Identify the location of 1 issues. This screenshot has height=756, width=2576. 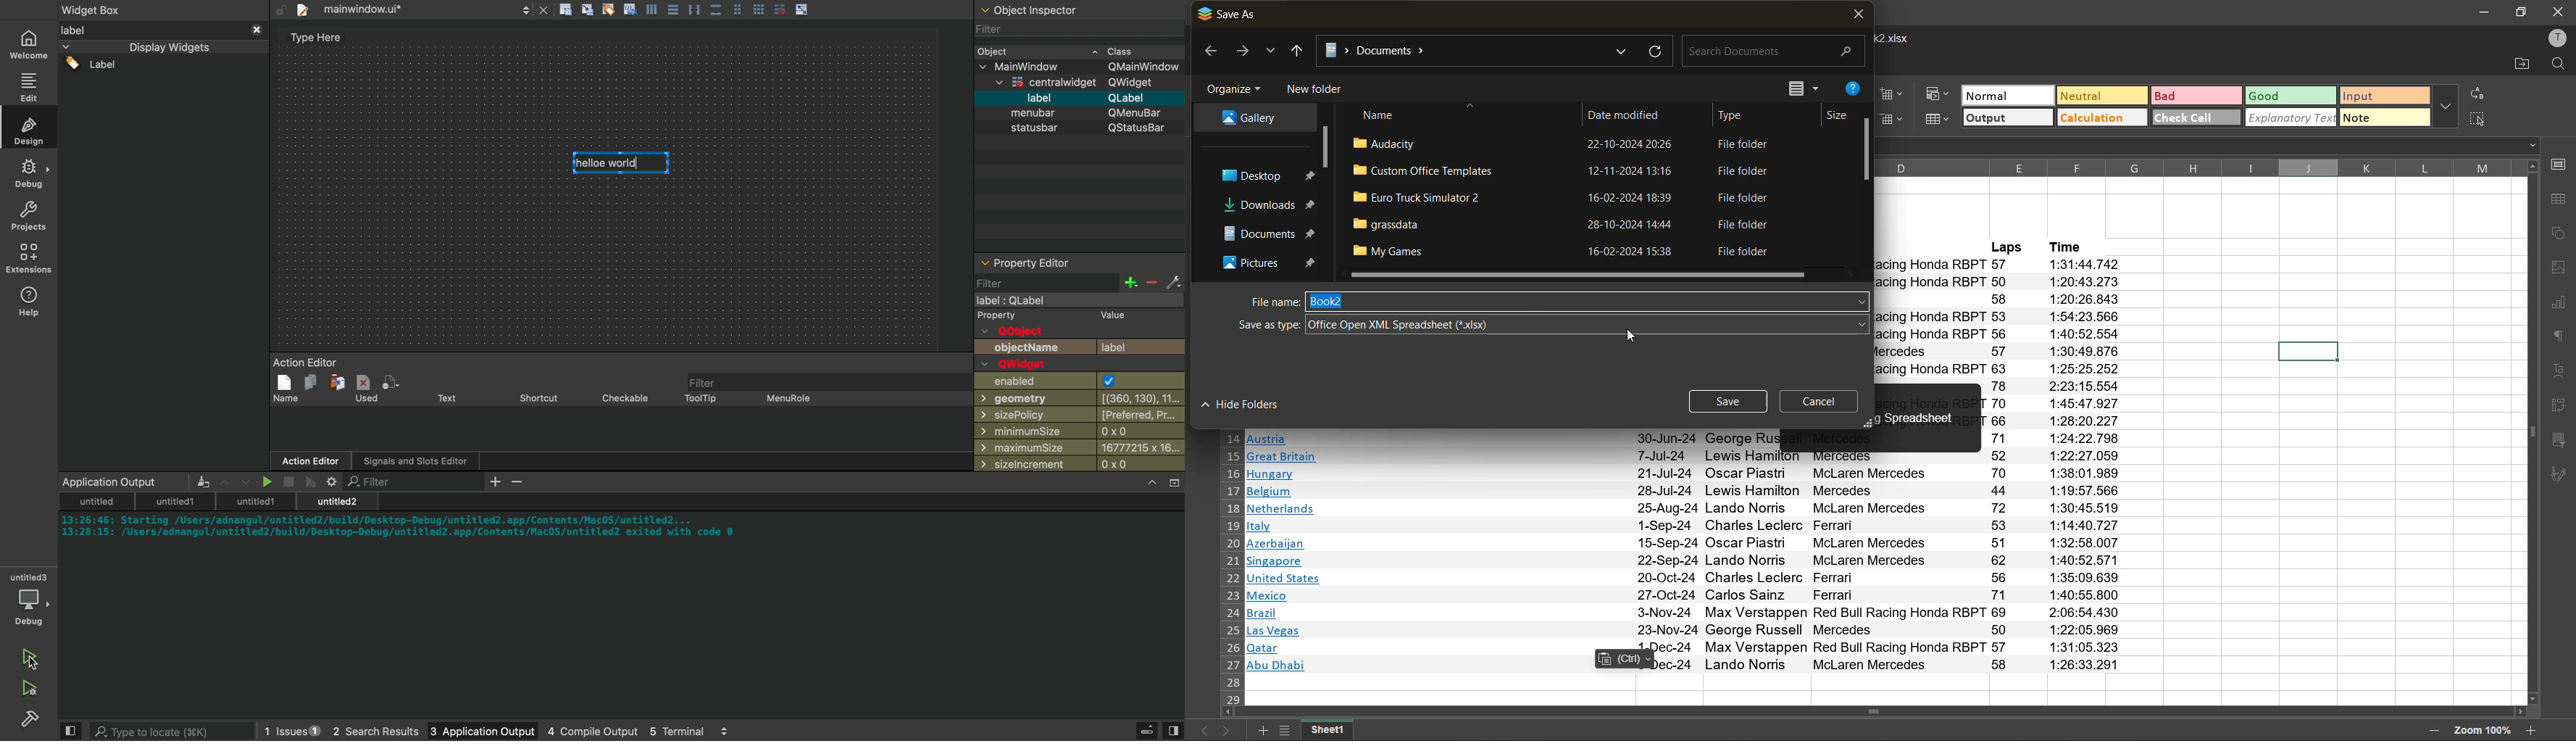
(286, 729).